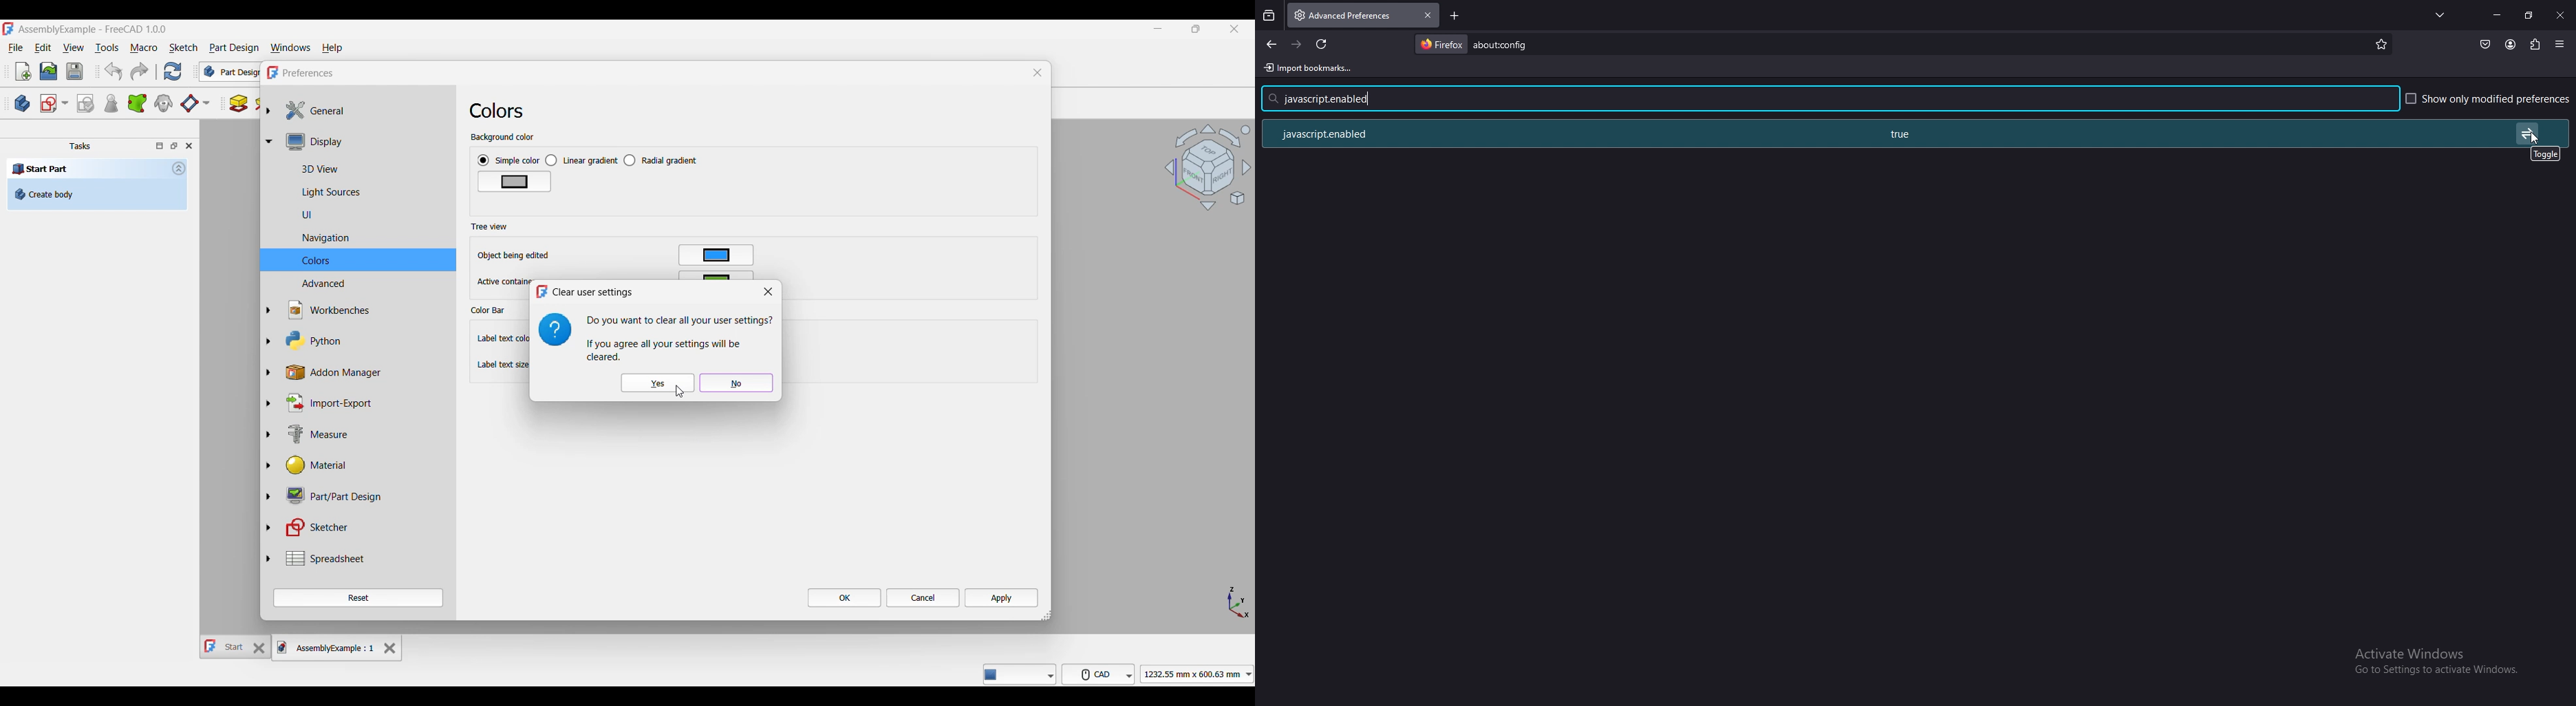 The height and width of the screenshot is (728, 2576). I want to click on Windows menu, so click(290, 48).